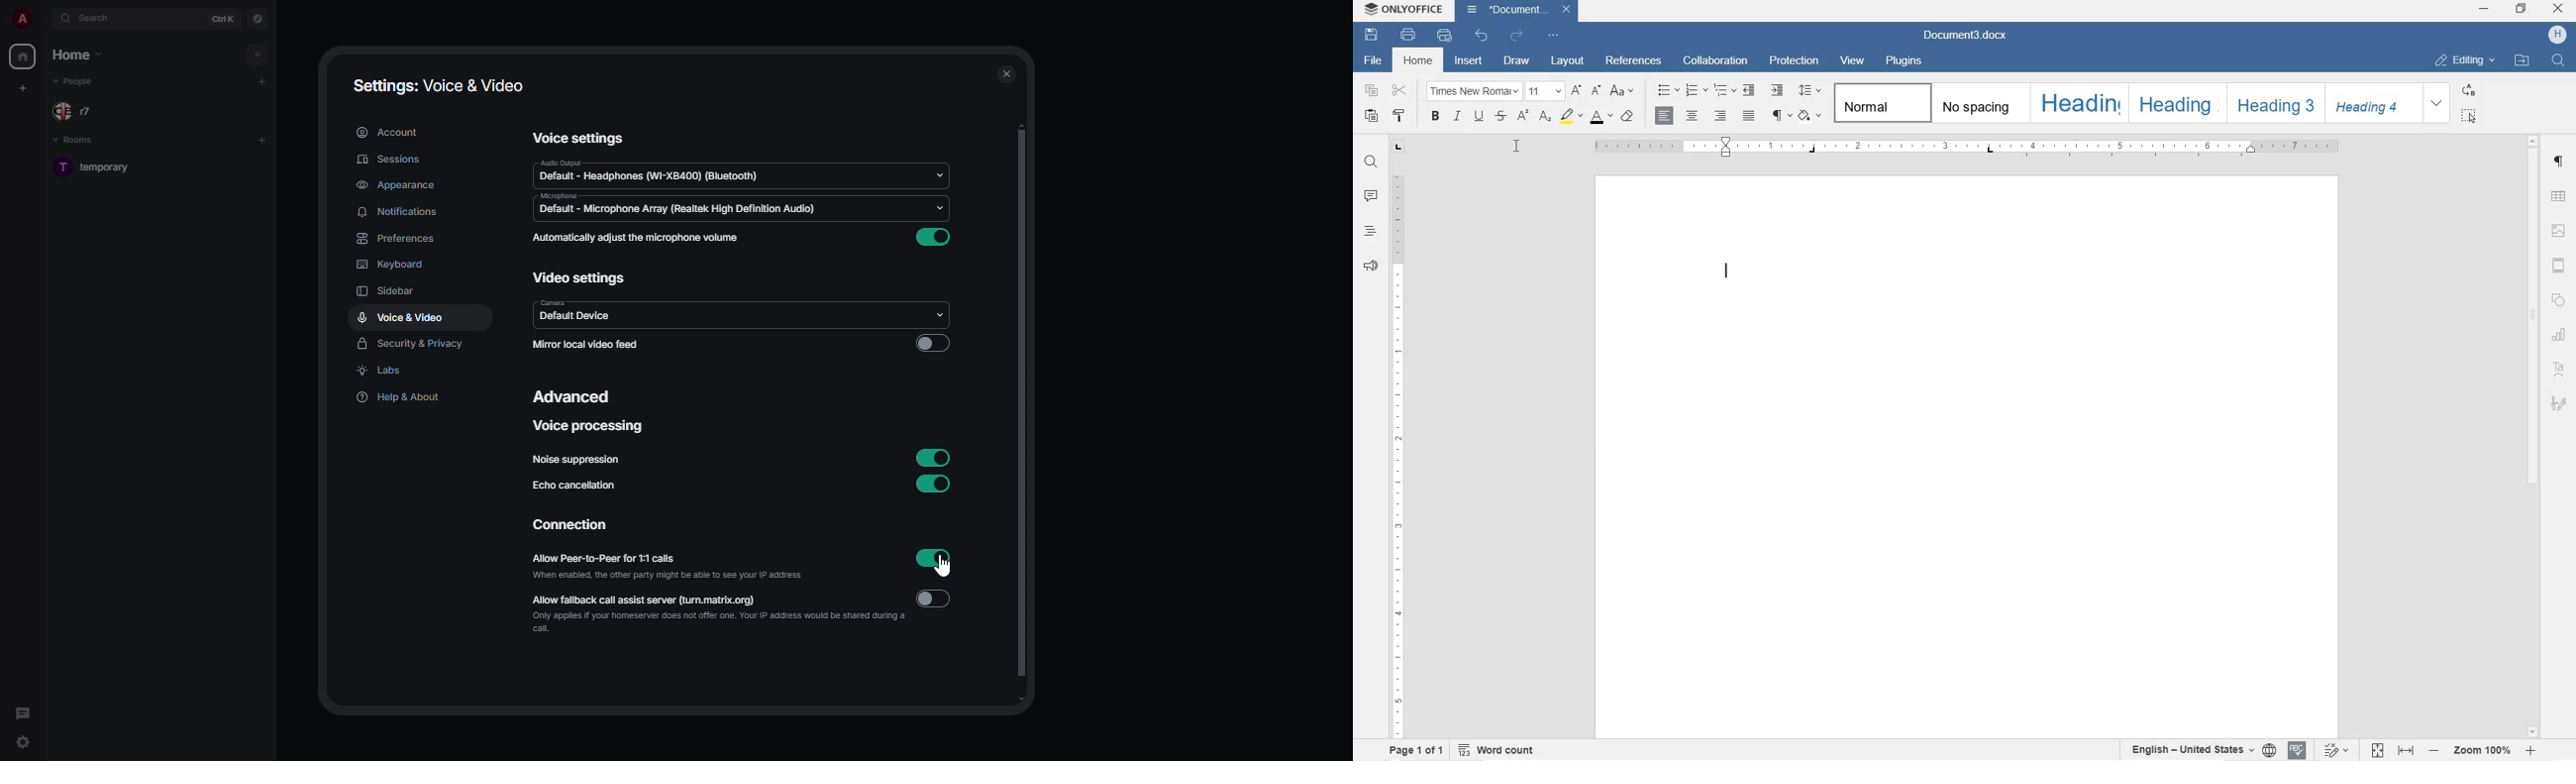 This screenshot has height=784, width=2576. What do you see at coordinates (411, 344) in the screenshot?
I see `security & privacy` at bounding box center [411, 344].